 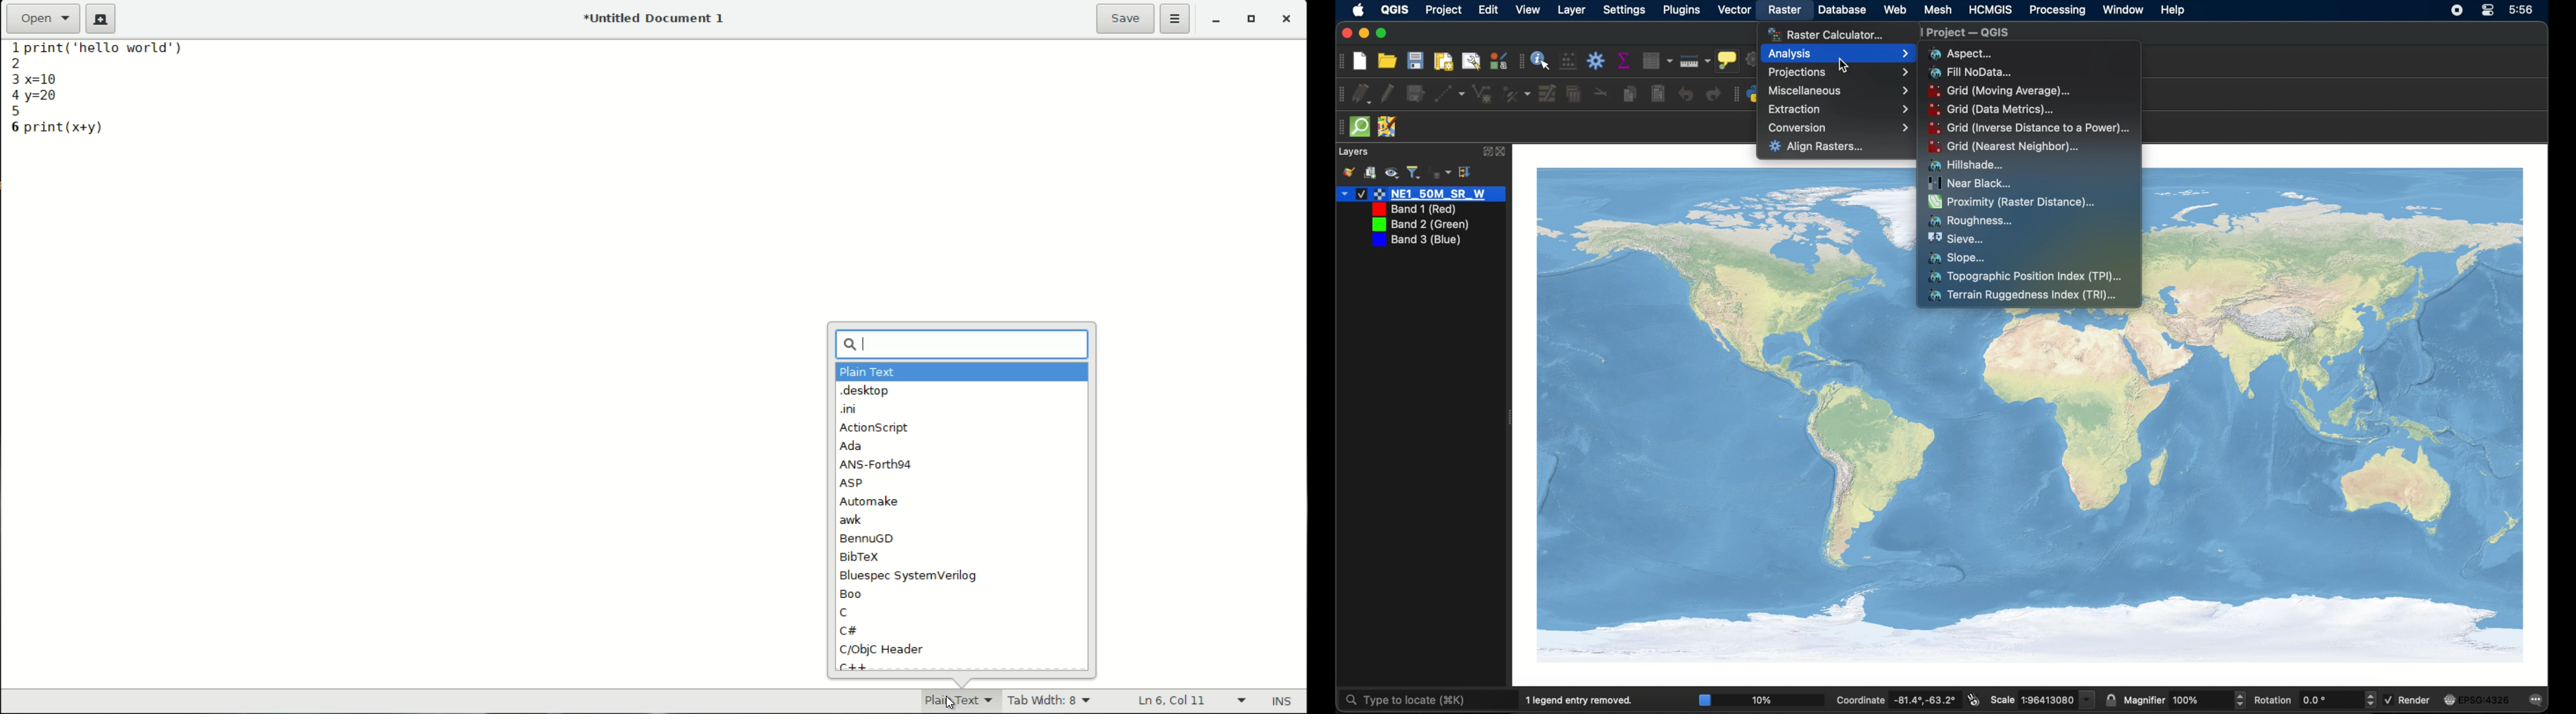 What do you see at coordinates (2058, 11) in the screenshot?
I see `processing` at bounding box center [2058, 11].